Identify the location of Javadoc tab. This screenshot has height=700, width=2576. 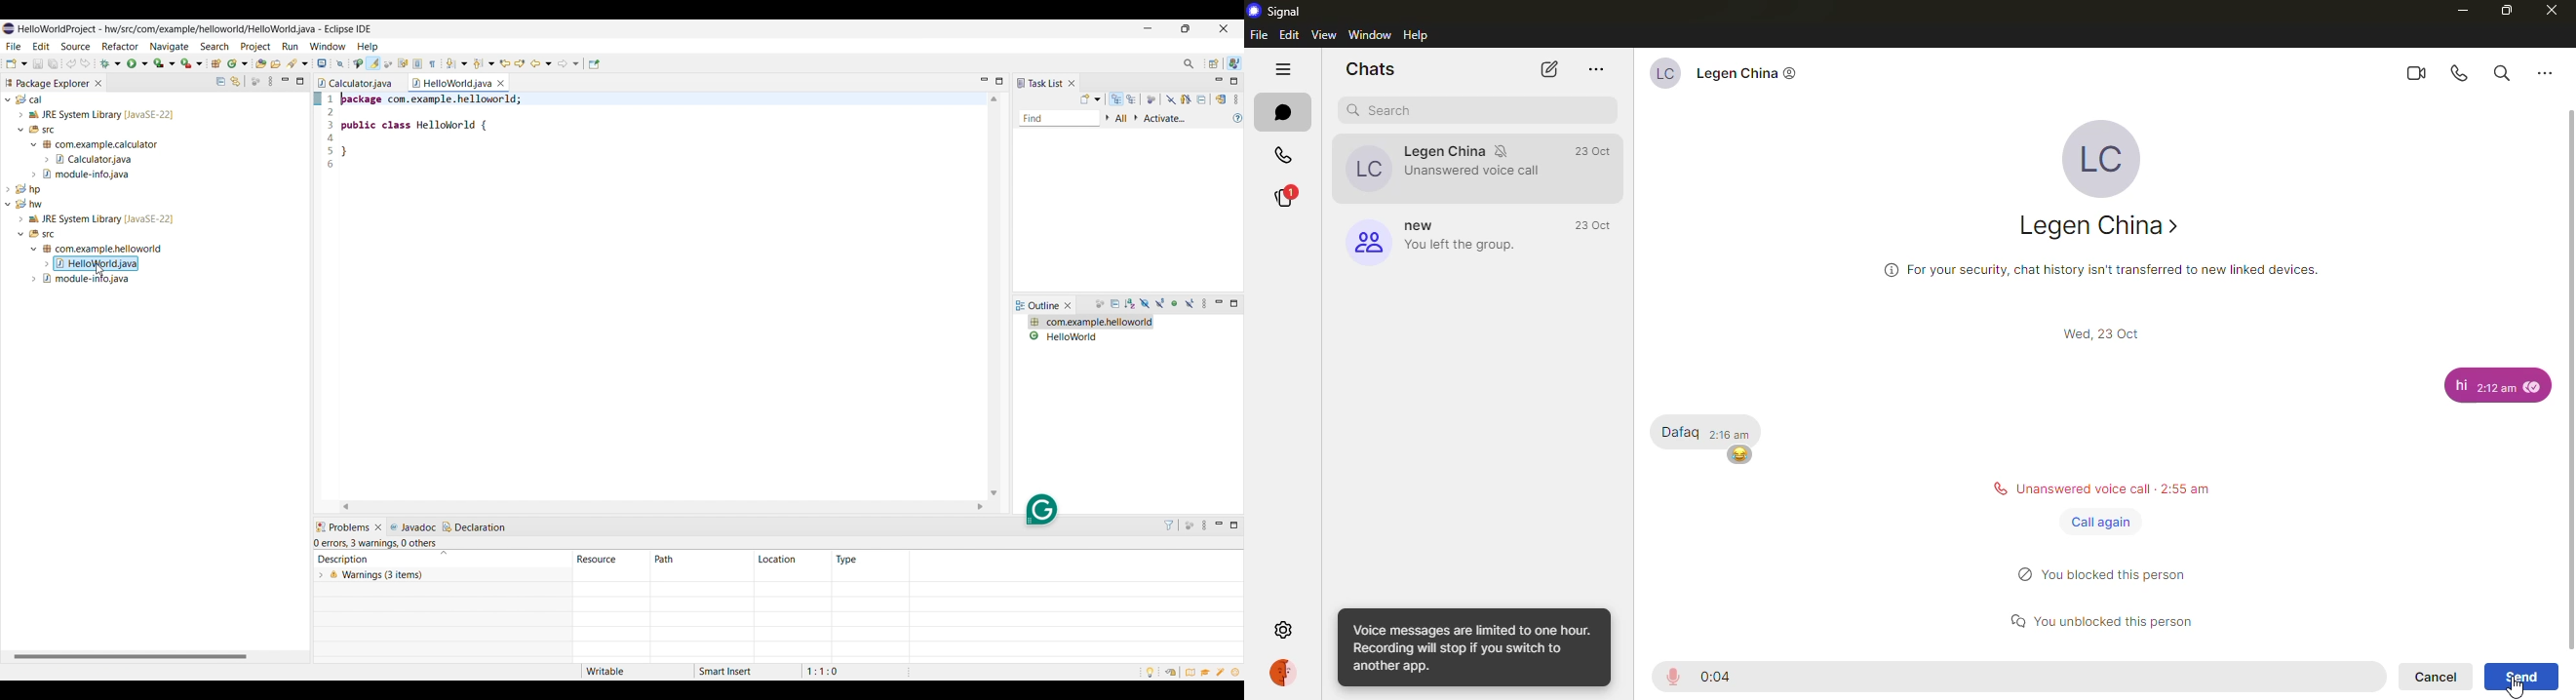
(414, 527).